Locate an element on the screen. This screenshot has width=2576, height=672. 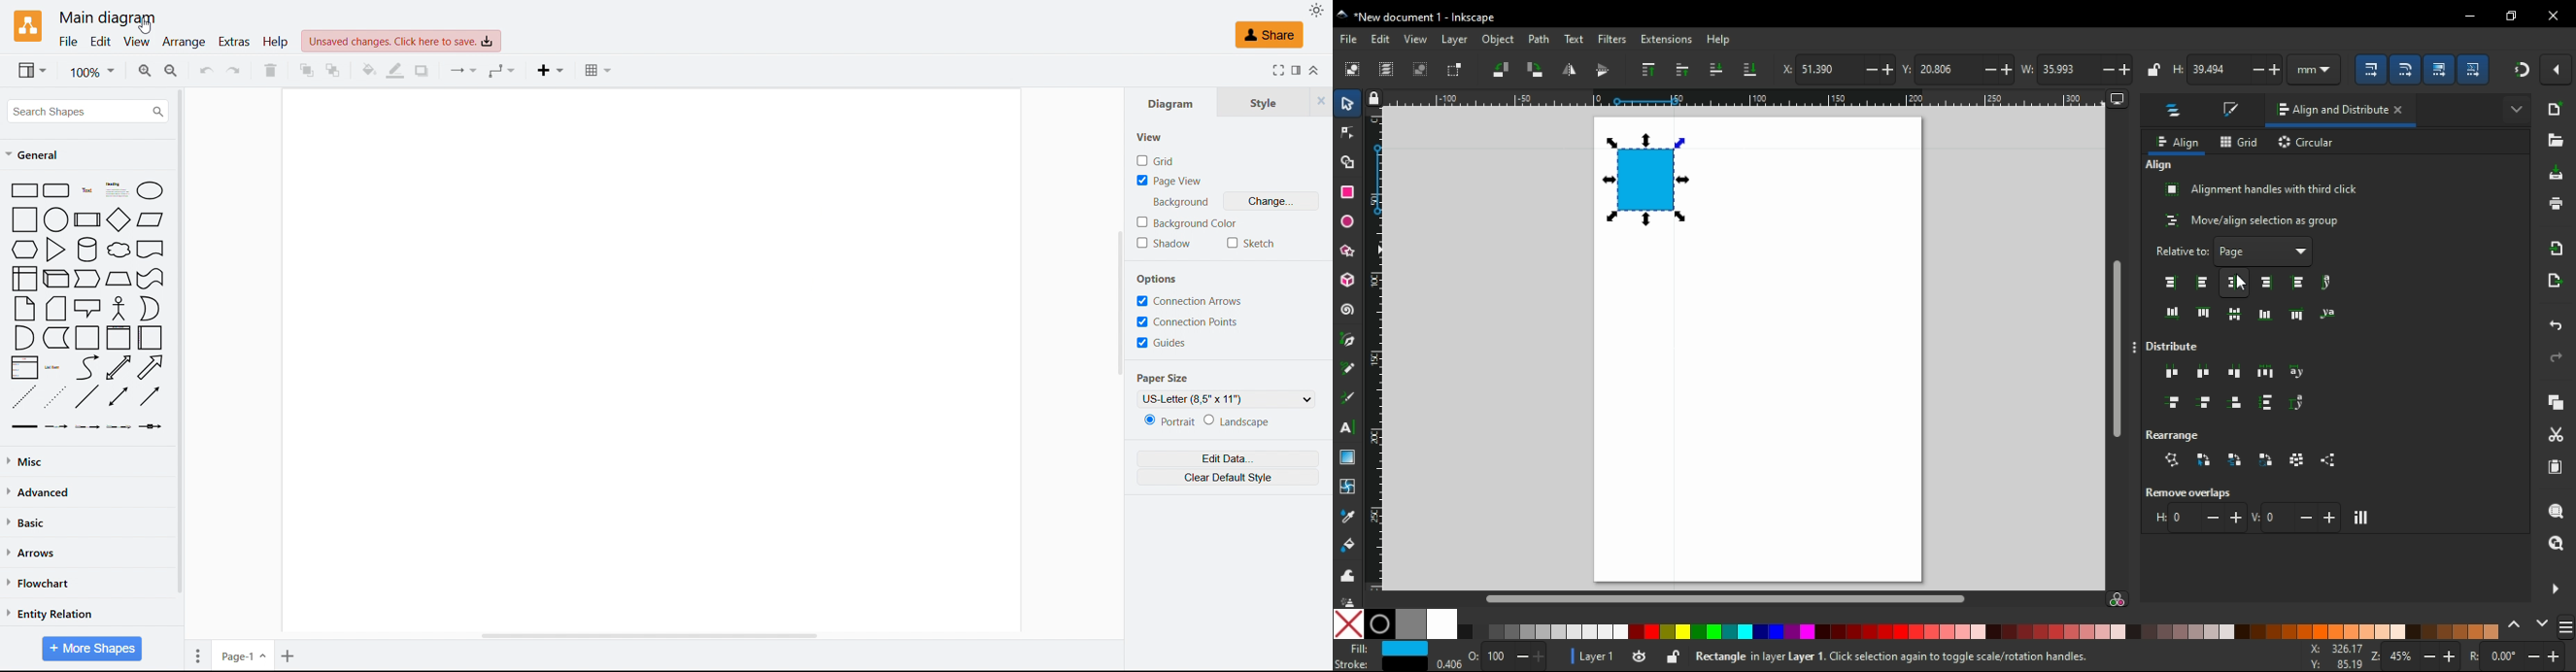
More shapes is located at coordinates (92, 649).